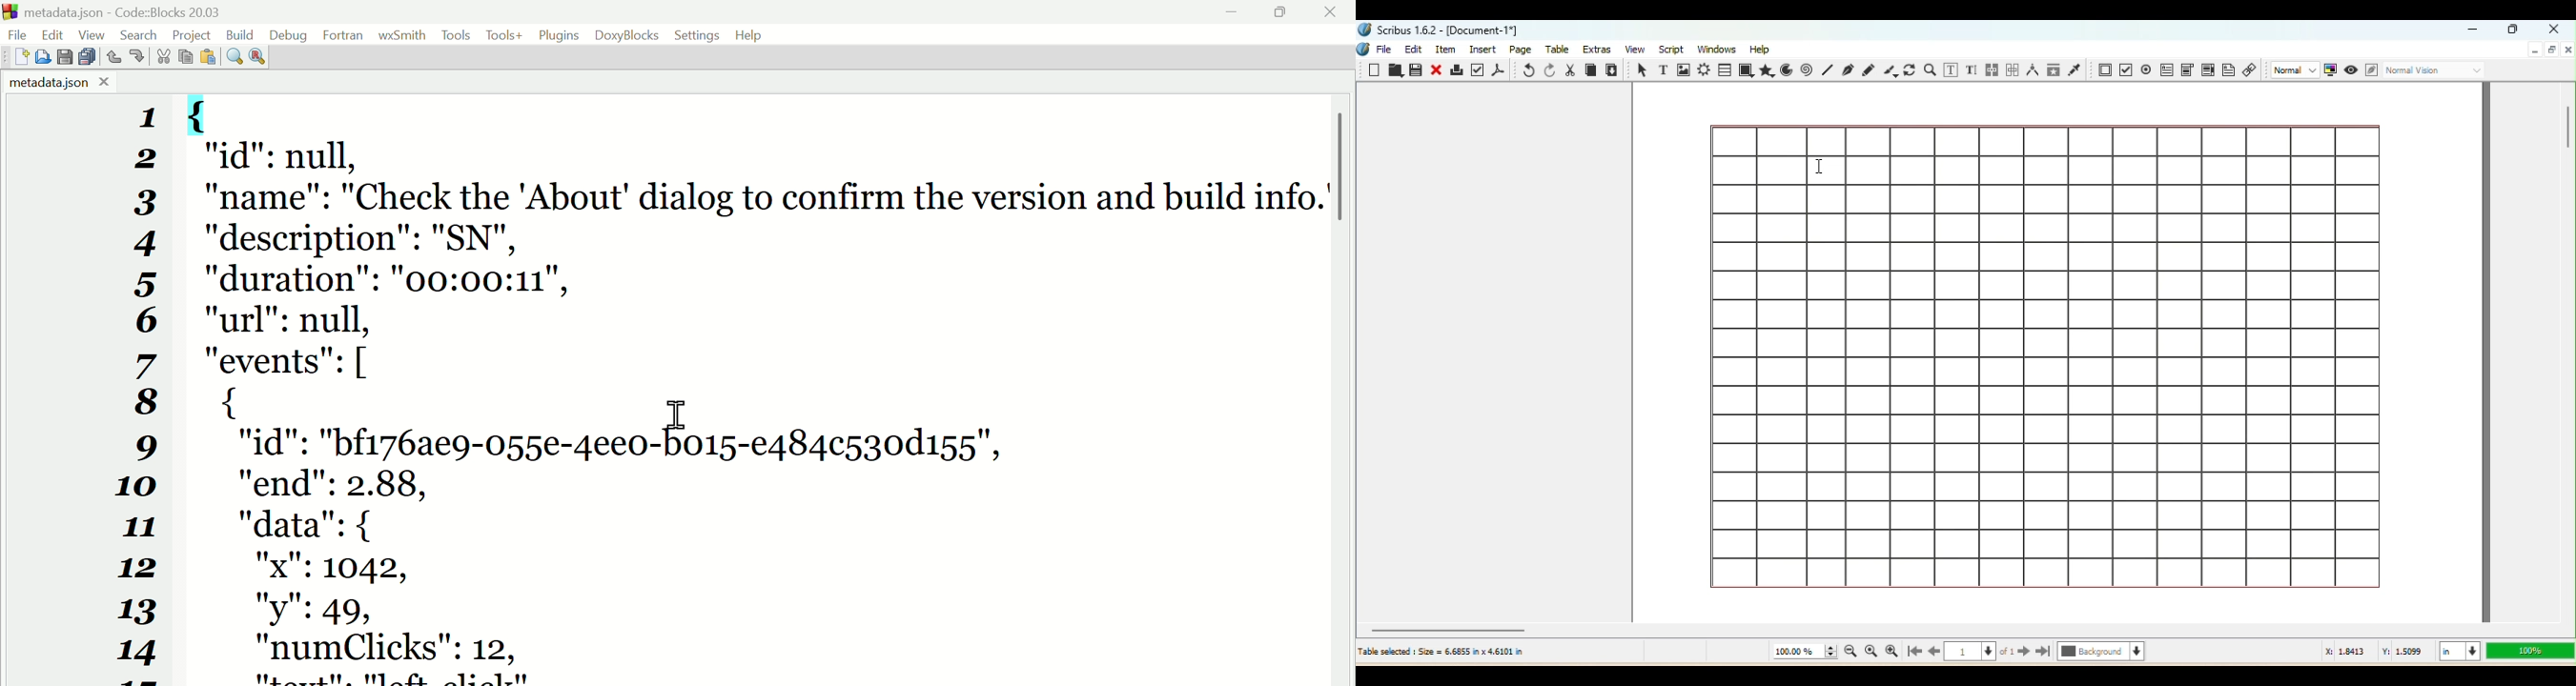 This screenshot has height=700, width=2576. Describe the element at coordinates (1868, 69) in the screenshot. I see `Freehand line` at that location.